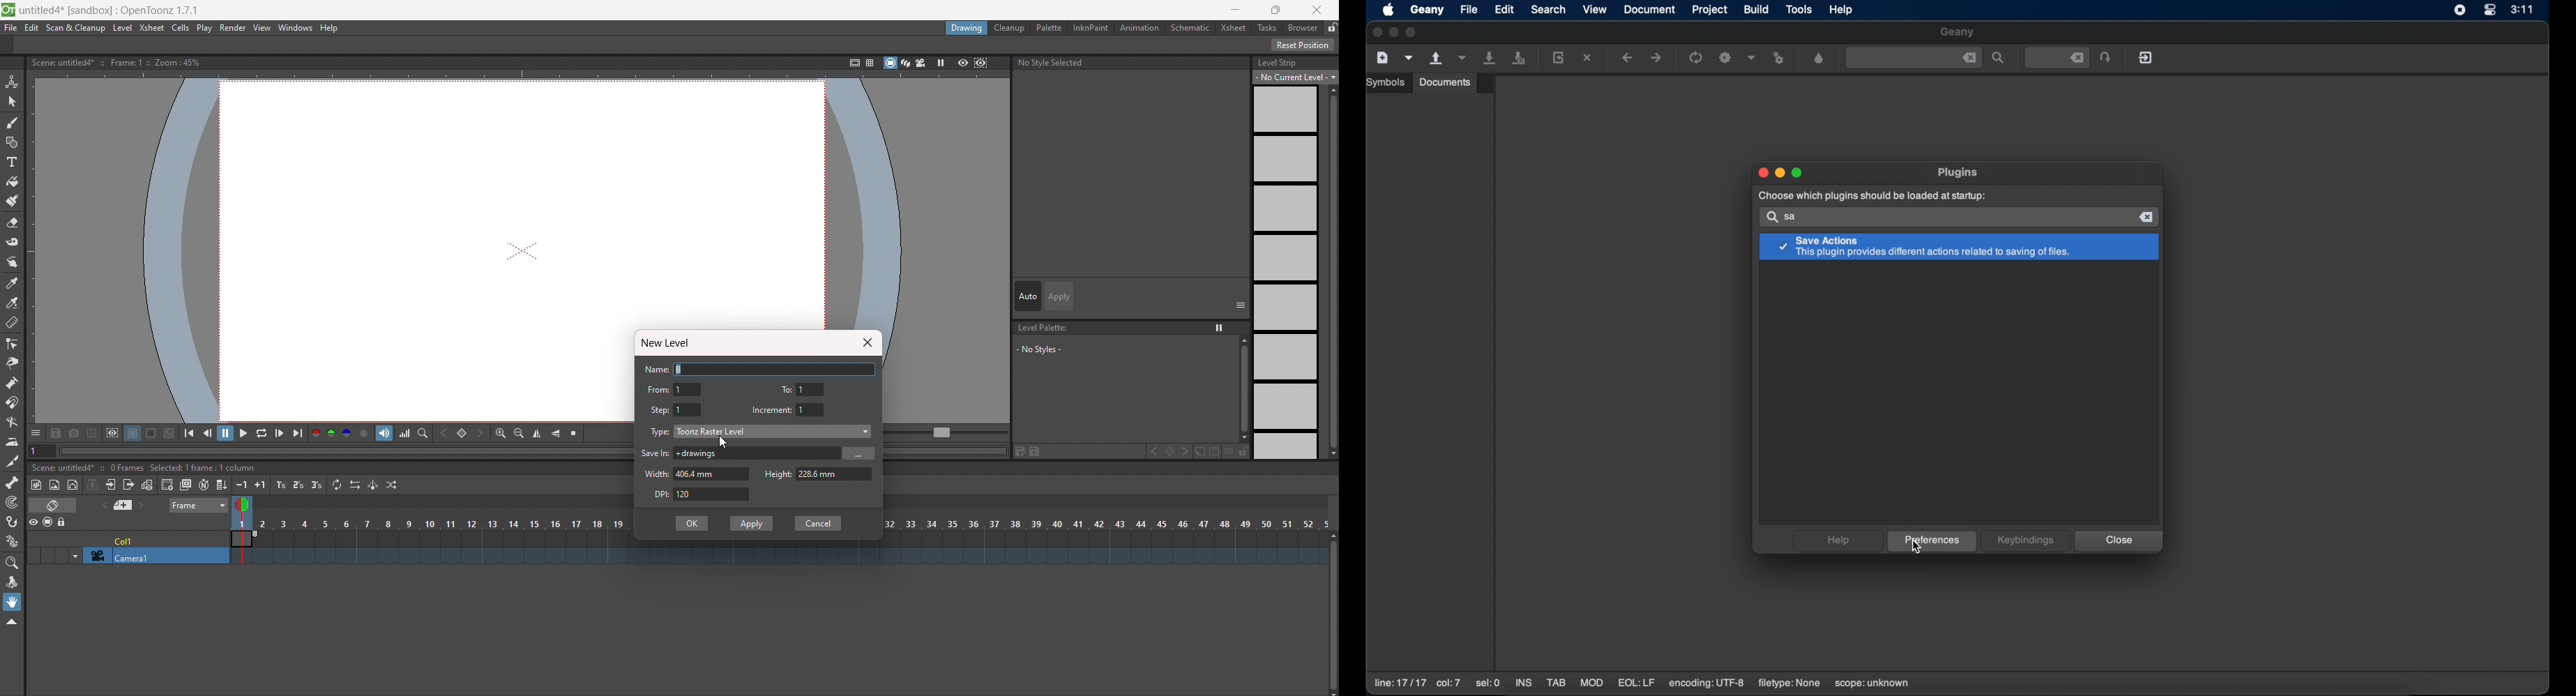  What do you see at coordinates (13, 483) in the screenshot?
I see `skeleton tool` at bounding box center [13, 483].